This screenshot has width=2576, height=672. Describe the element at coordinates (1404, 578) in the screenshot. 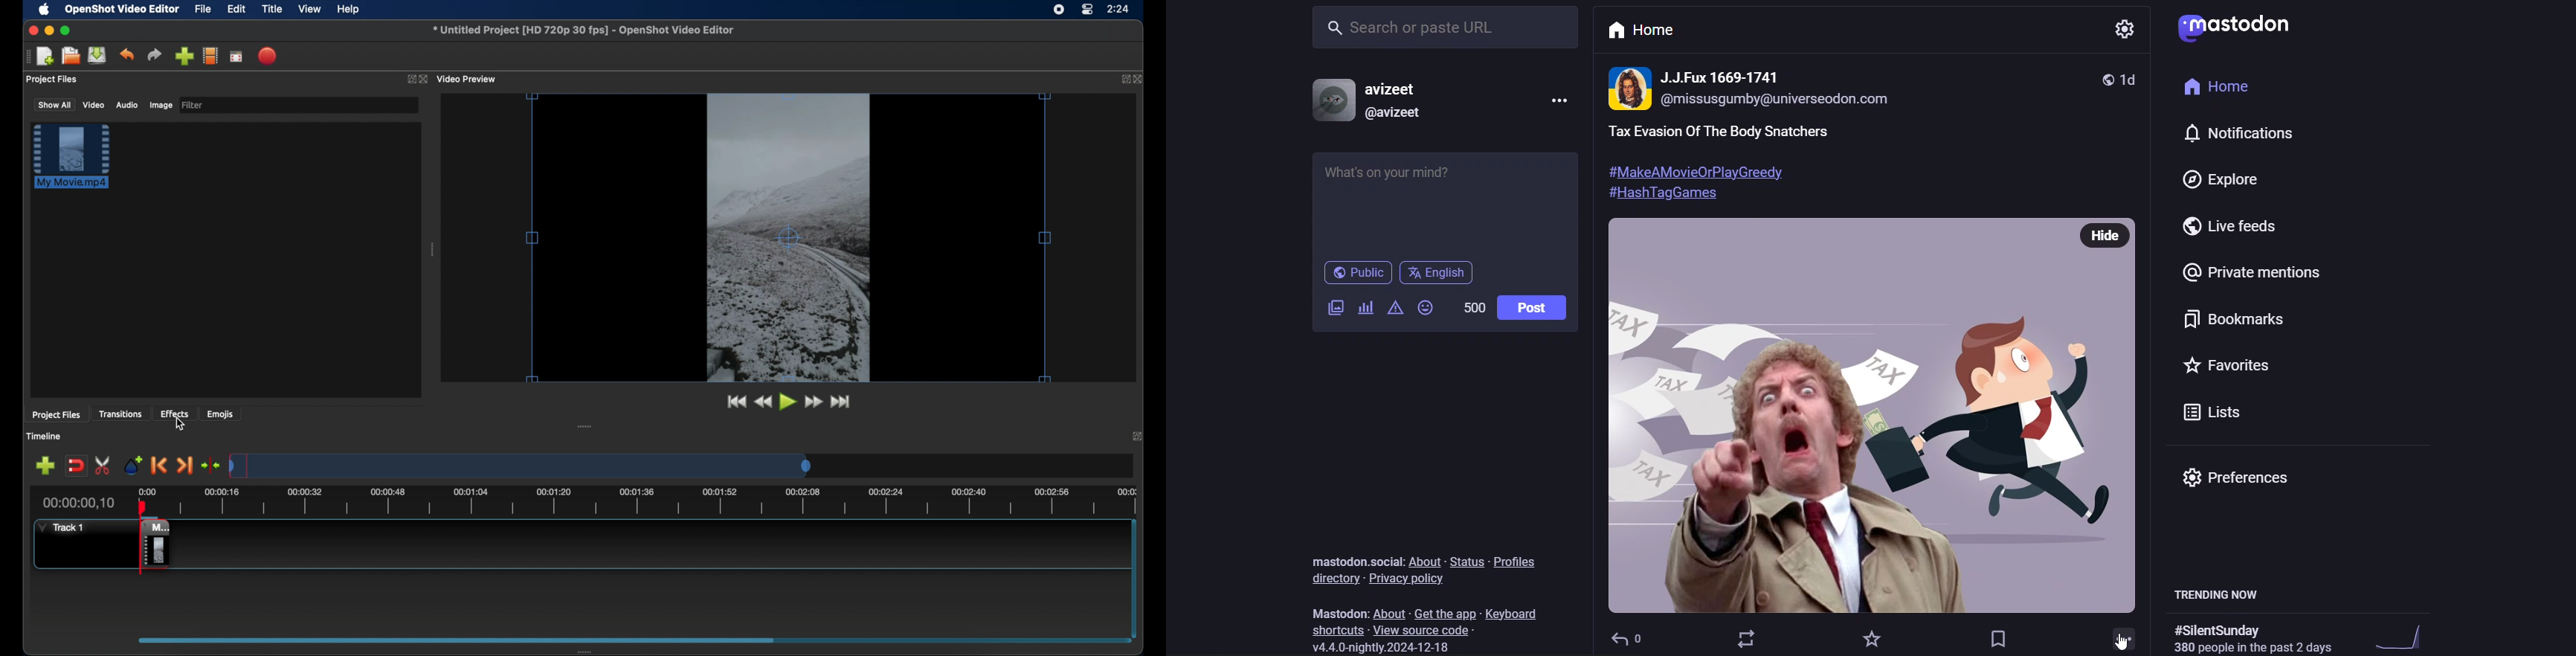

I see `privacy policy` at that location.